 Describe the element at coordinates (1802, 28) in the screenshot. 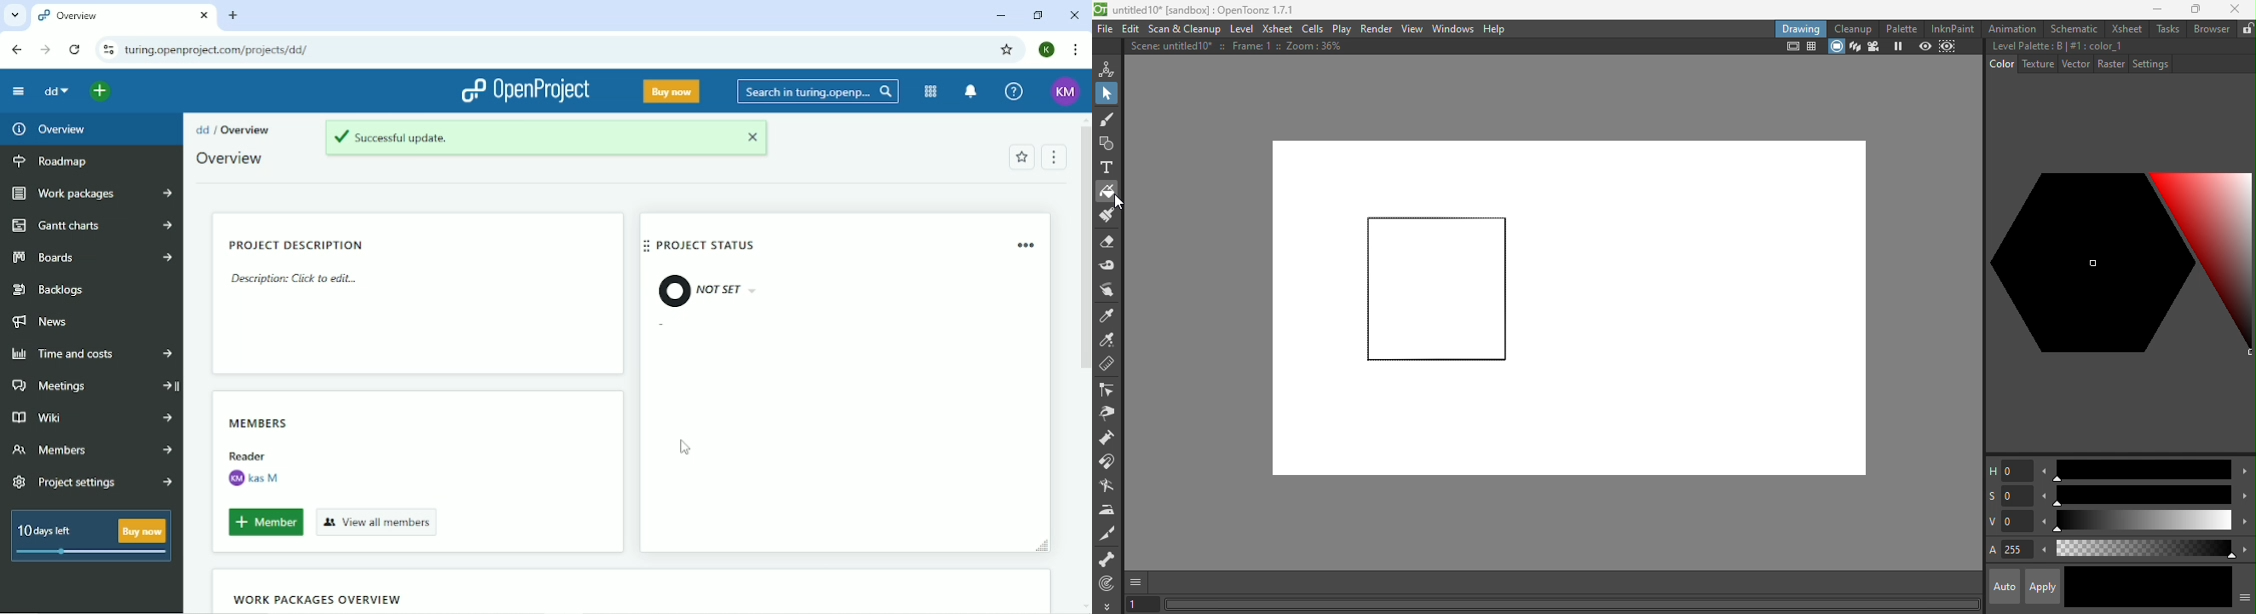

I see `Drawing` at that location.